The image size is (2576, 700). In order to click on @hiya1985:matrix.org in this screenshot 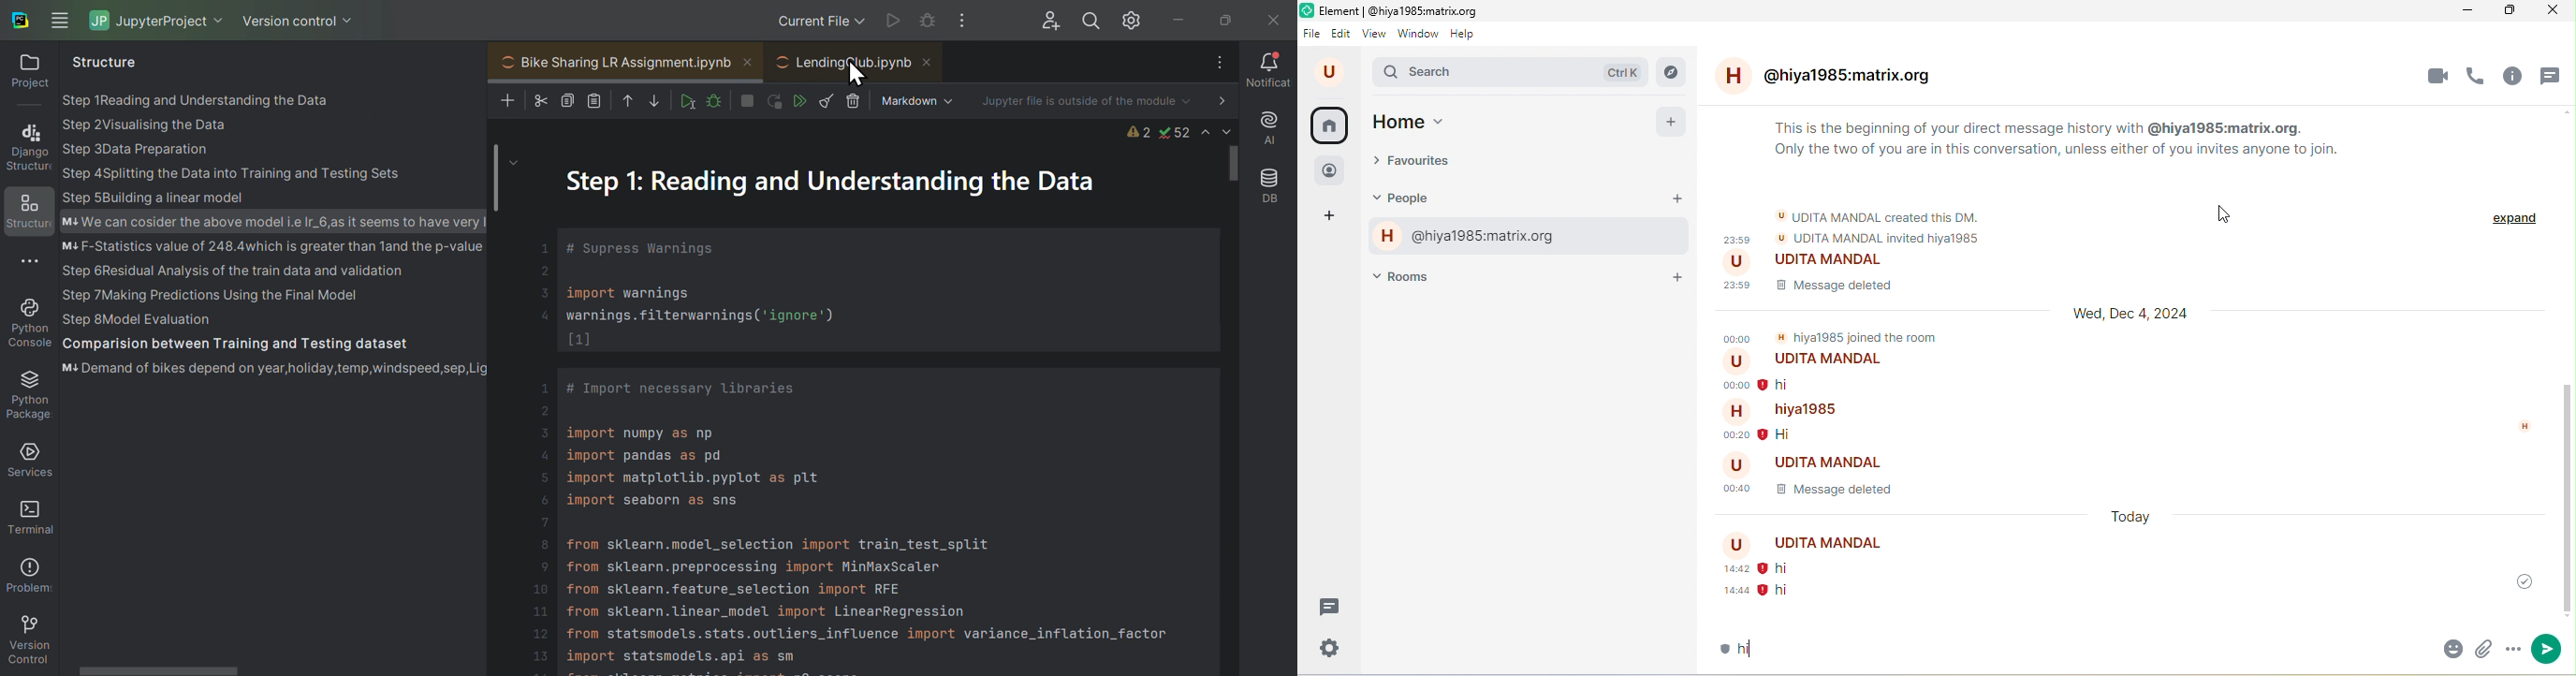, I will do `click(1467, 238)`.